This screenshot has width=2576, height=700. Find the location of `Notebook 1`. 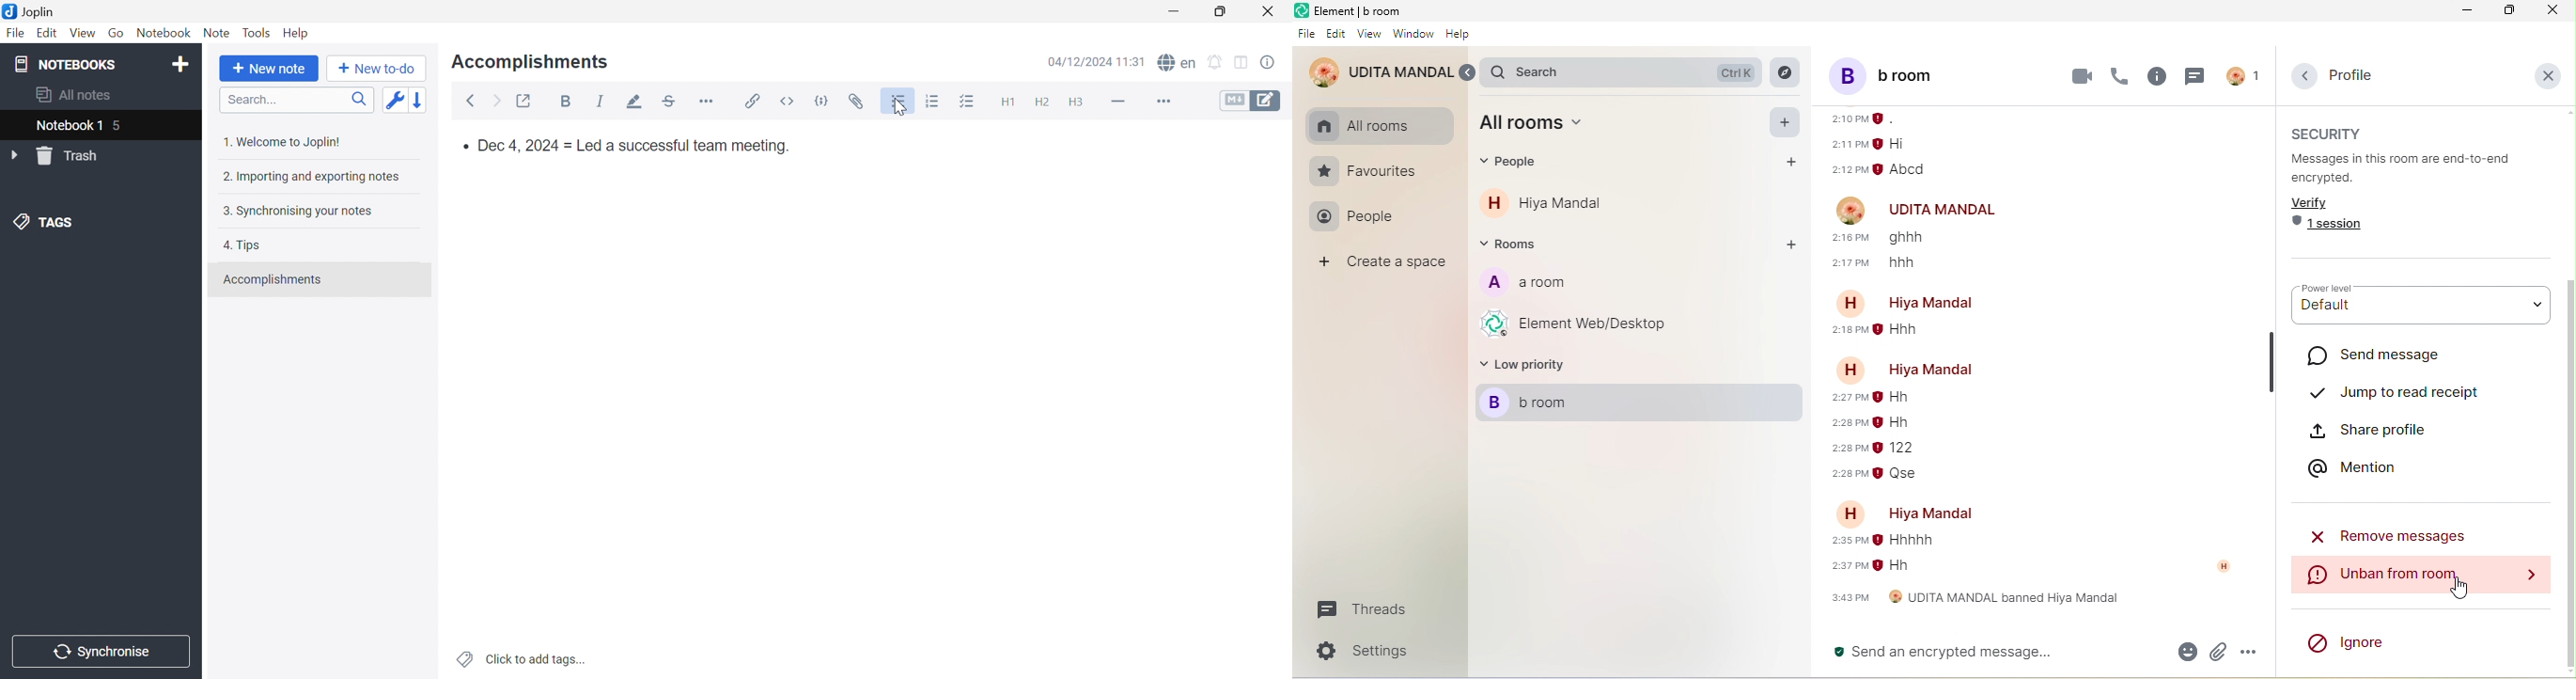

Notebook 1 is located at coordinates (68, 126).